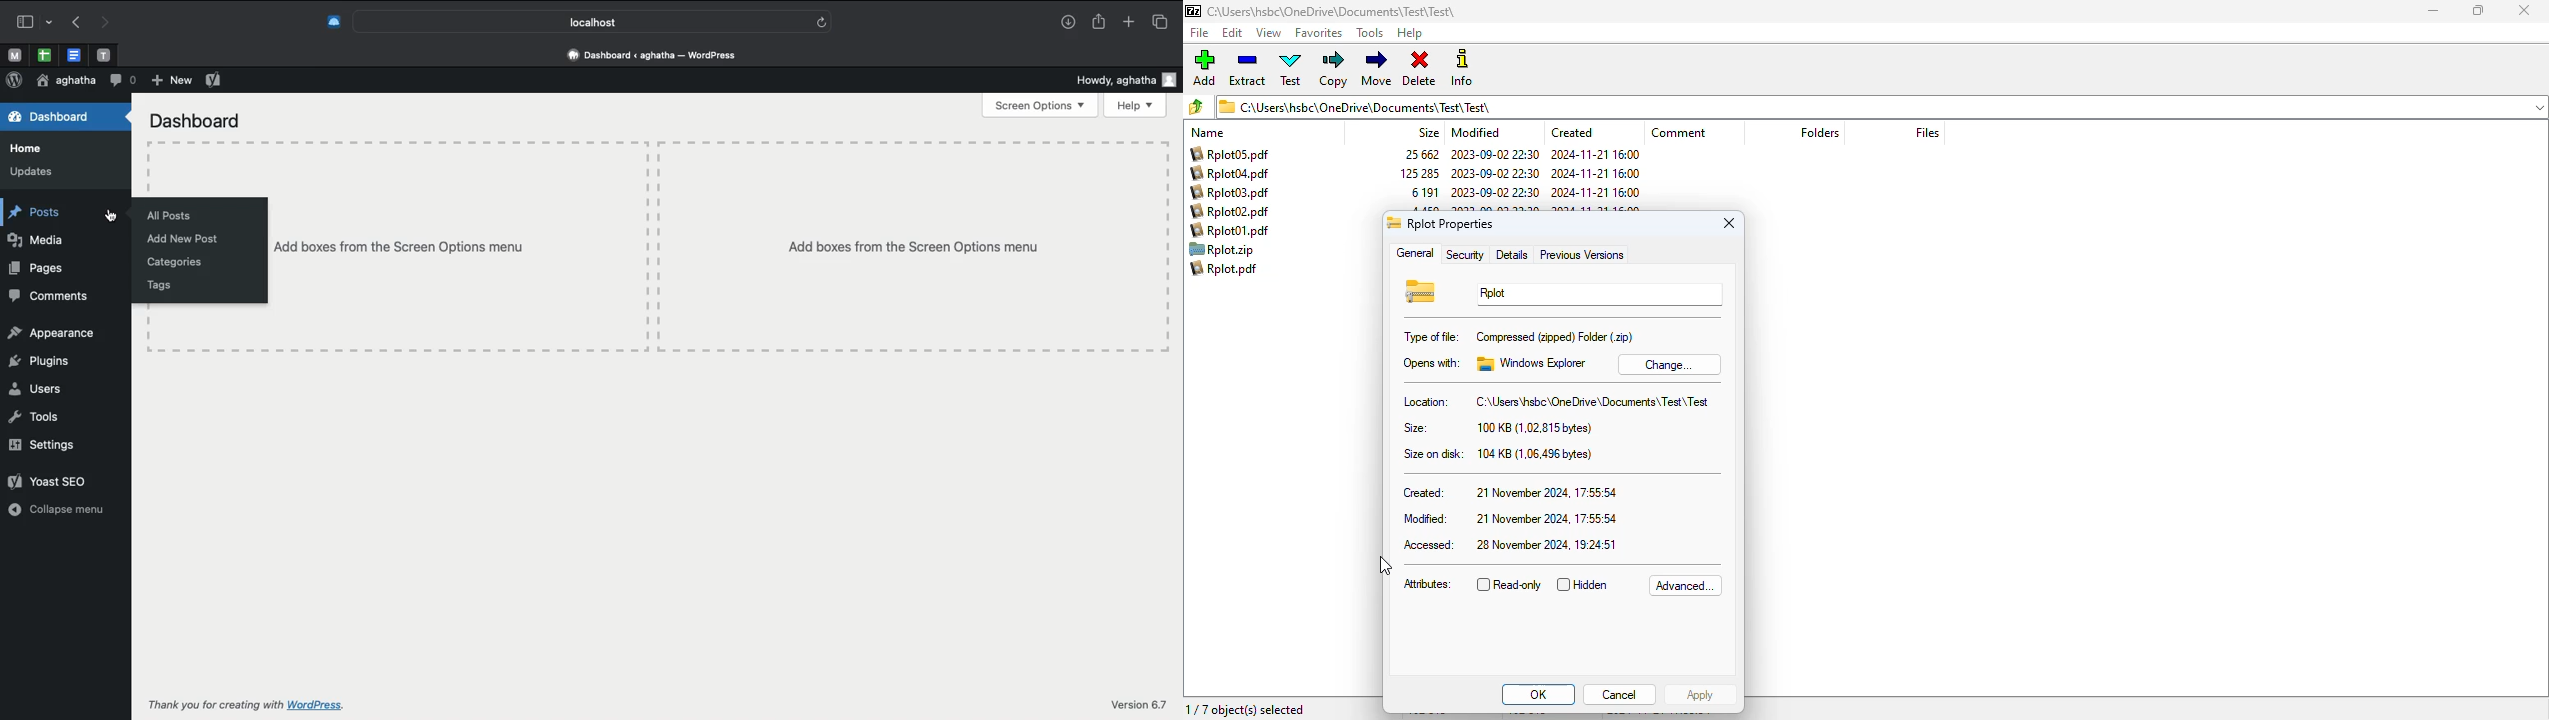 This screenshot has height=728, width=2576. I want to click on Posts, so click(35, 214).